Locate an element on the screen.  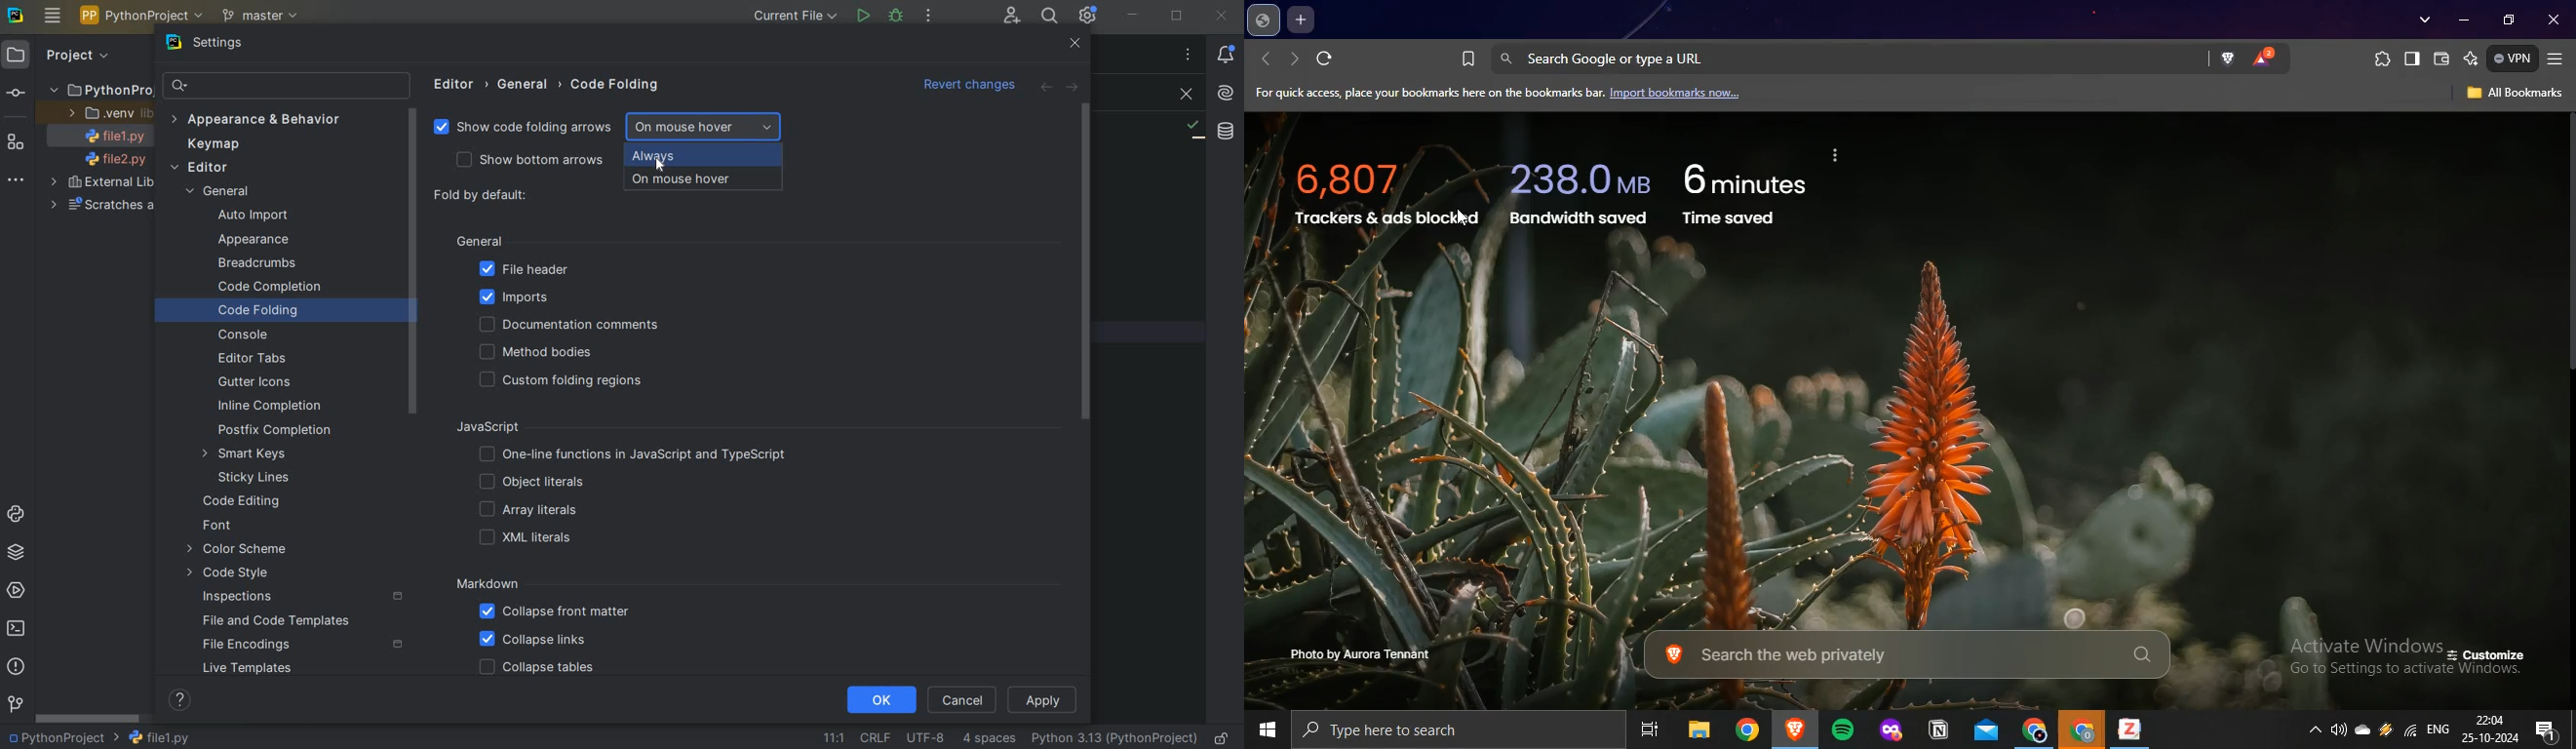
SCROLLBAR is located at coordinates (1091, 262).